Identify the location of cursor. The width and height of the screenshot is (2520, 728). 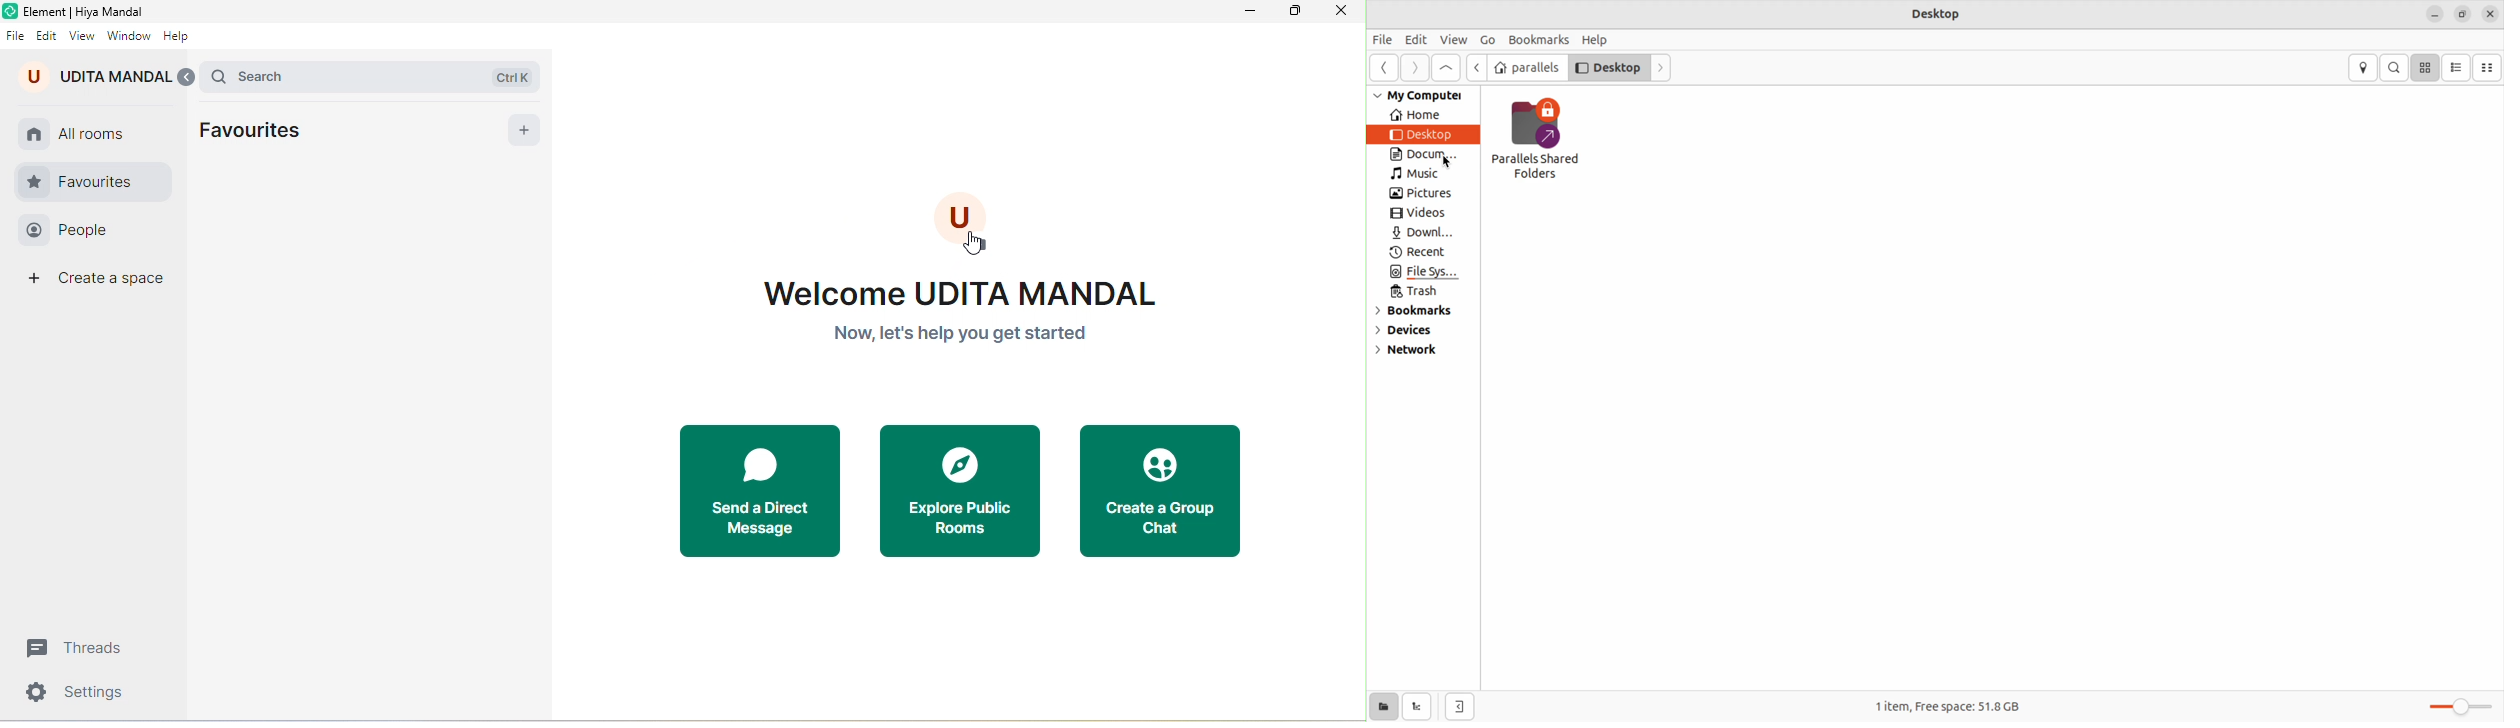
(974, 244).